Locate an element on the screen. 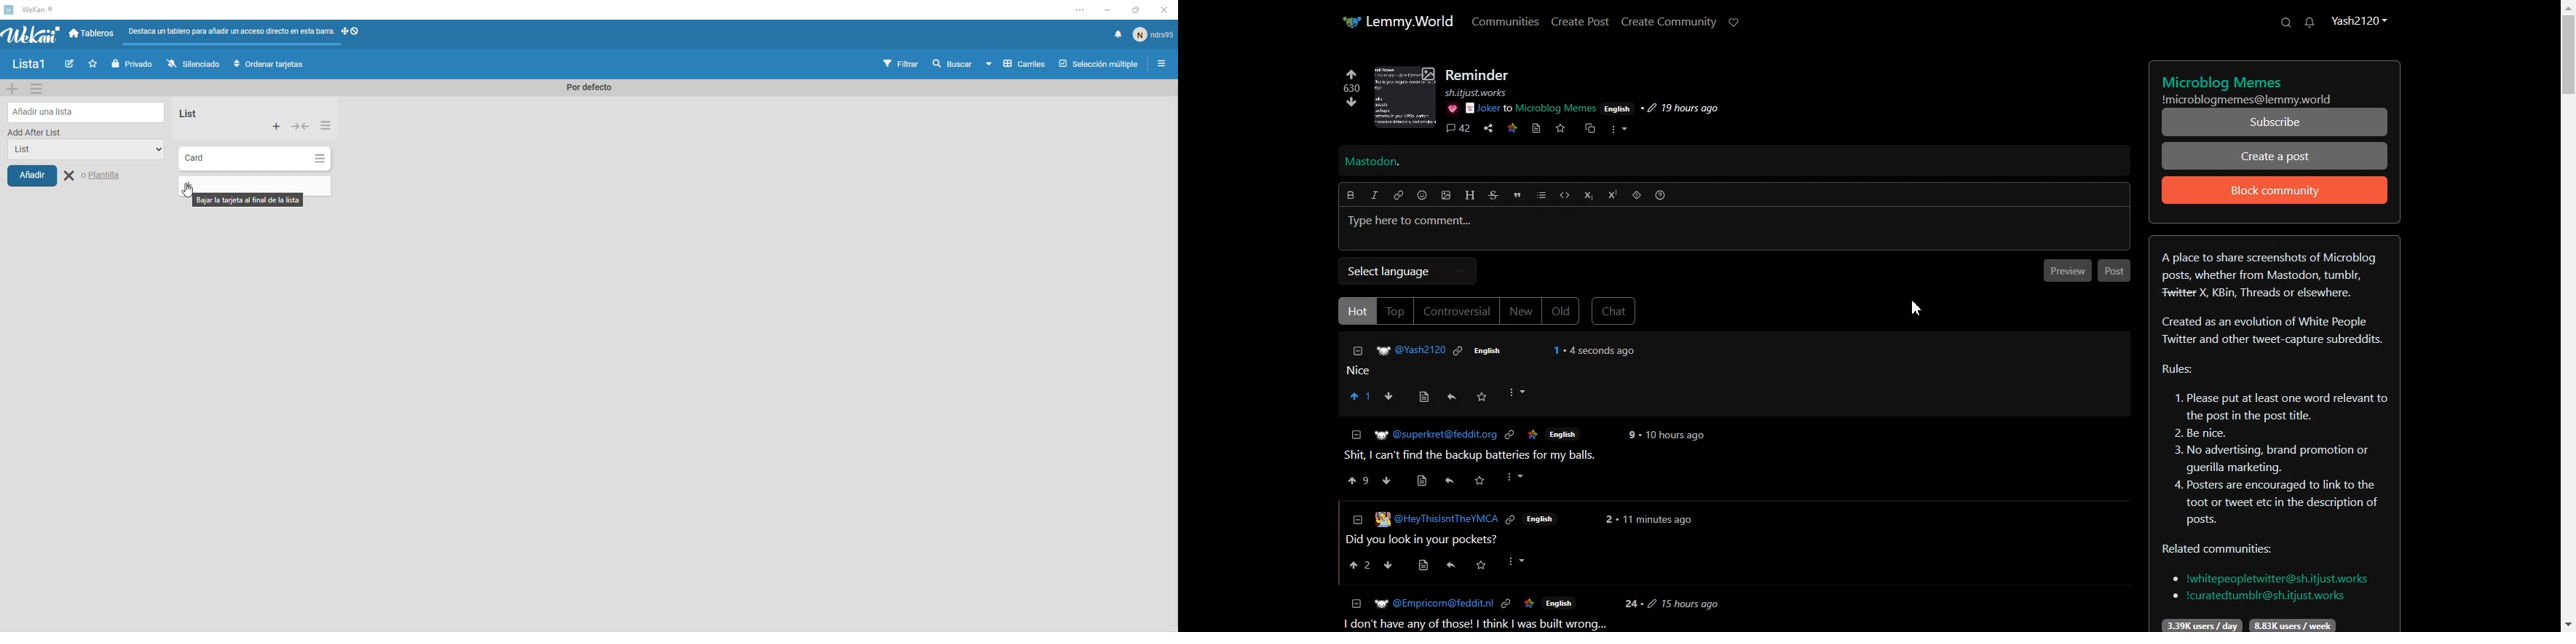 This screenshot has height=644, width=2576. Communities is located at coordinates (1506, 20).